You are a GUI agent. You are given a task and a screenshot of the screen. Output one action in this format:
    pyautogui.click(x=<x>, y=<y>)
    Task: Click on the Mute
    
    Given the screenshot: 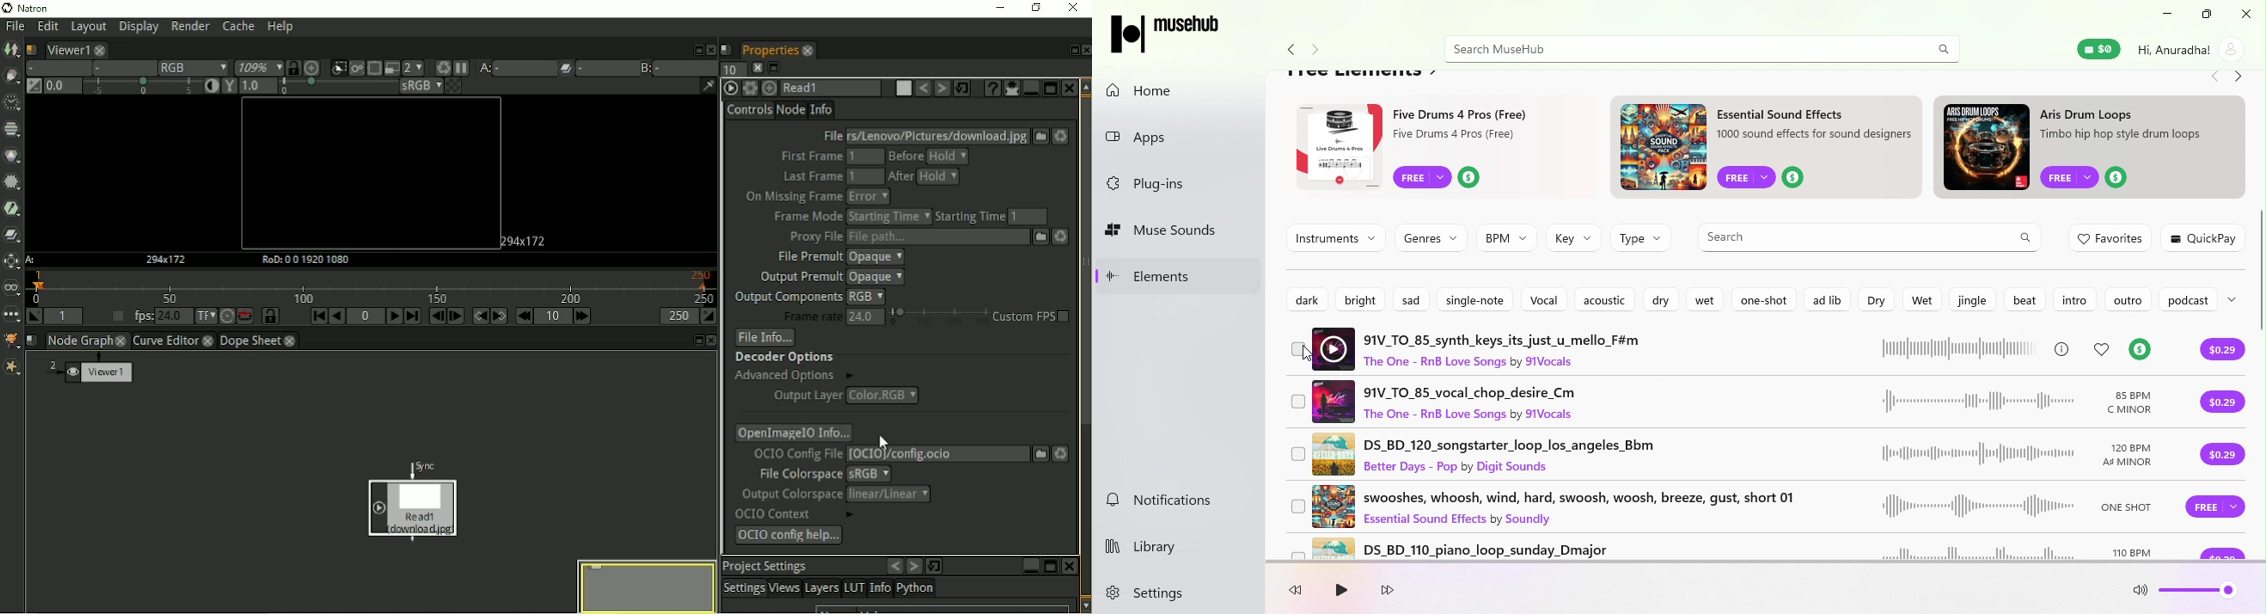 What is the action you would take?
    pyautogui.click(x=2141, y=593)
    